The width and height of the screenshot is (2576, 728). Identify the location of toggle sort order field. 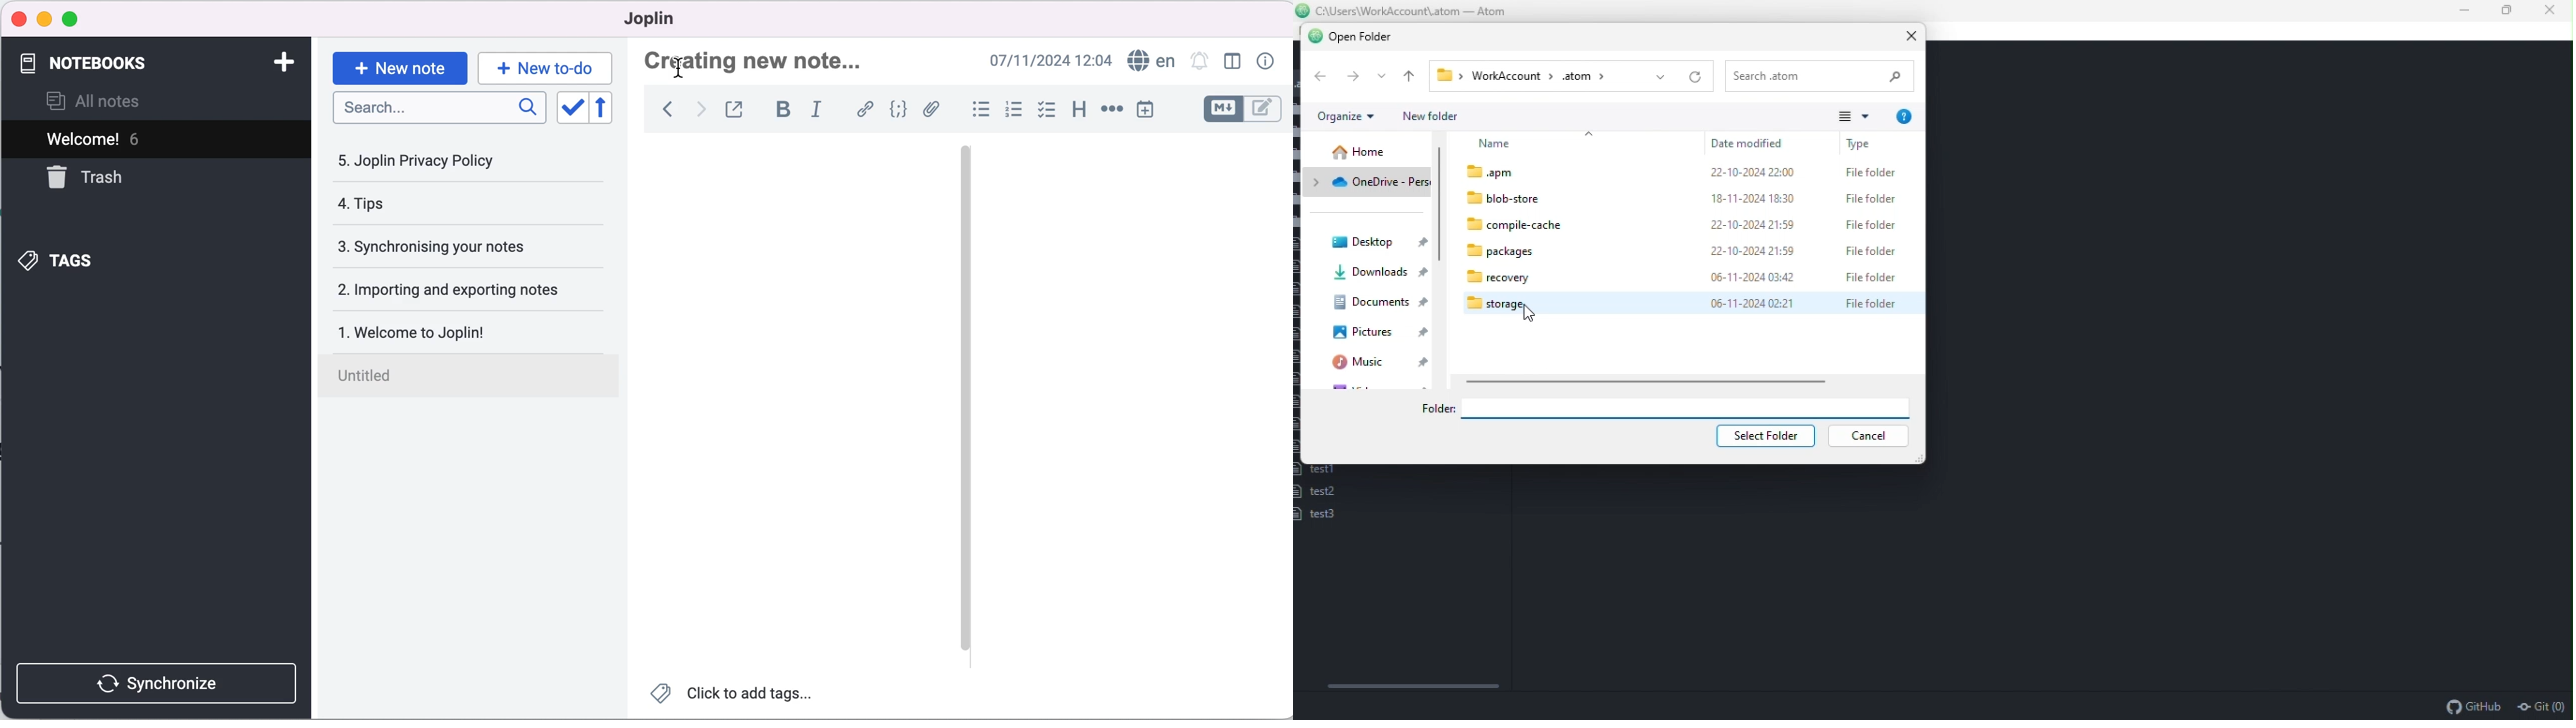
(573, 109).